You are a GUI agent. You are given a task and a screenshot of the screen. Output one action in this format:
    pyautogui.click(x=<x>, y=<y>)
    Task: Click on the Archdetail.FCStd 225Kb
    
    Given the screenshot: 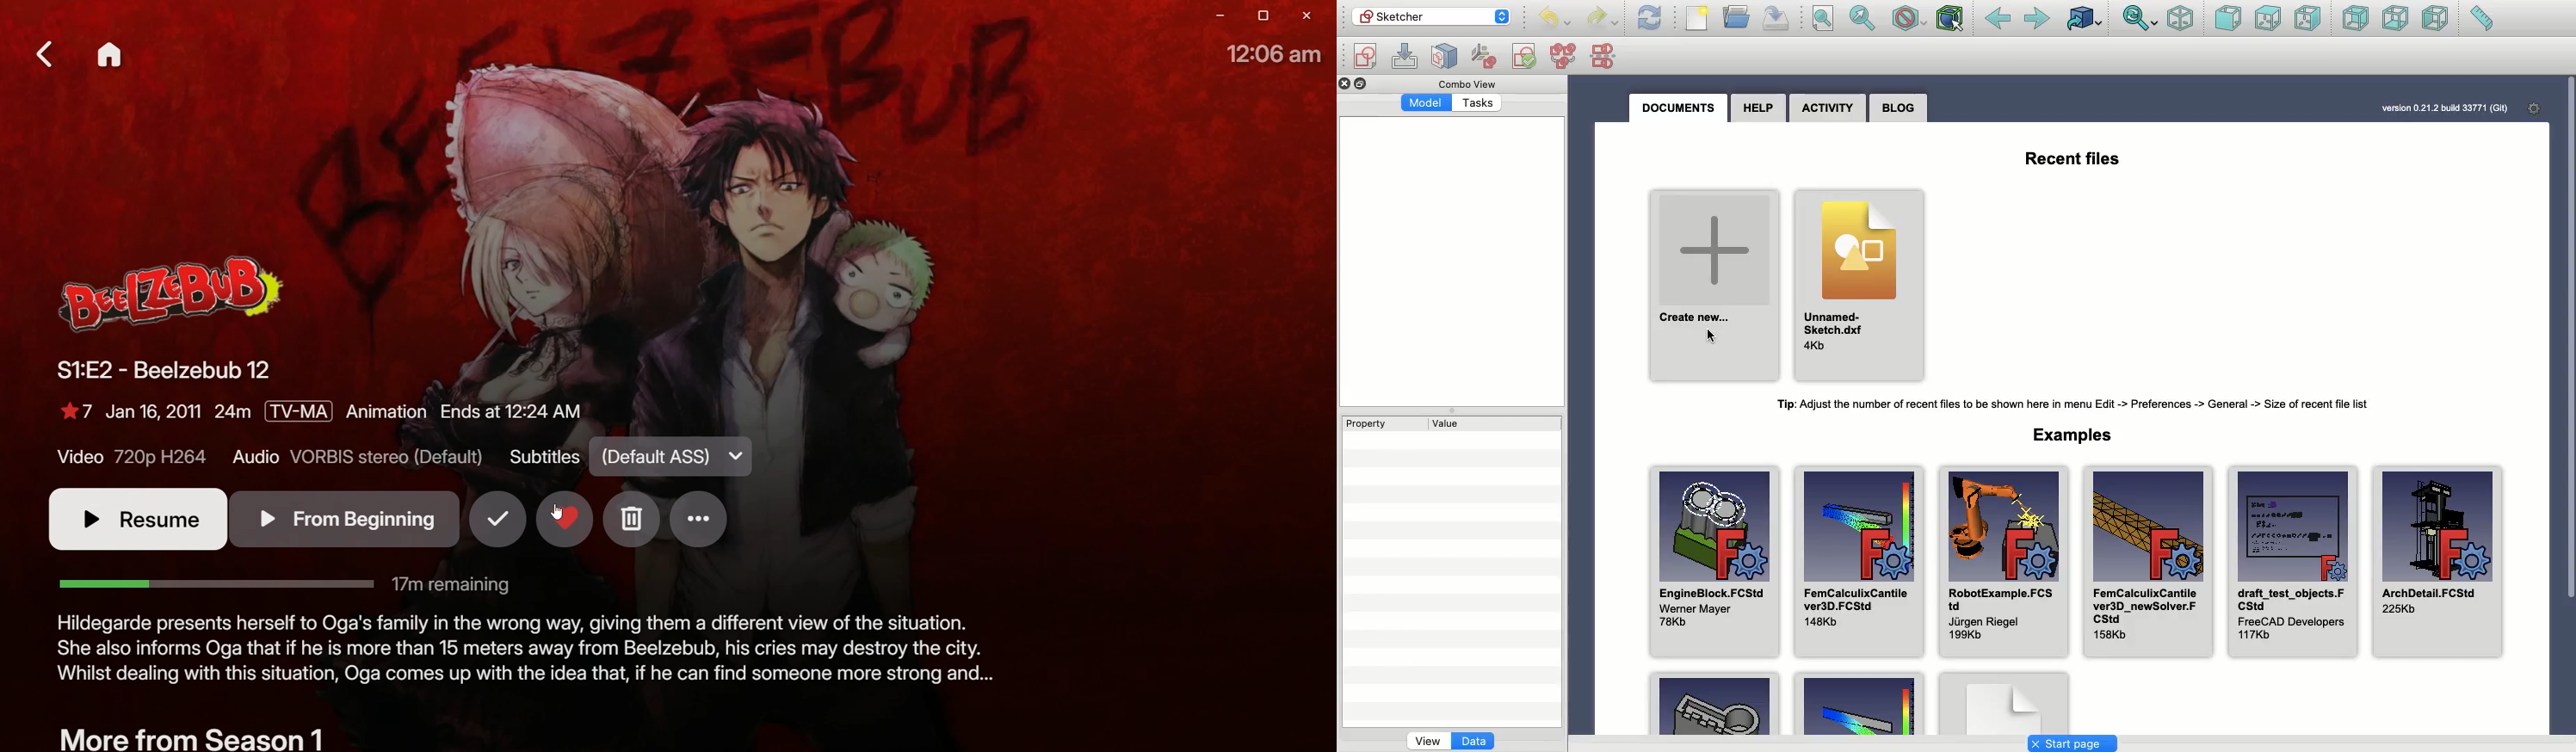 What is the action you would take?
    pyautogui.click(x=2437, y=562)
    